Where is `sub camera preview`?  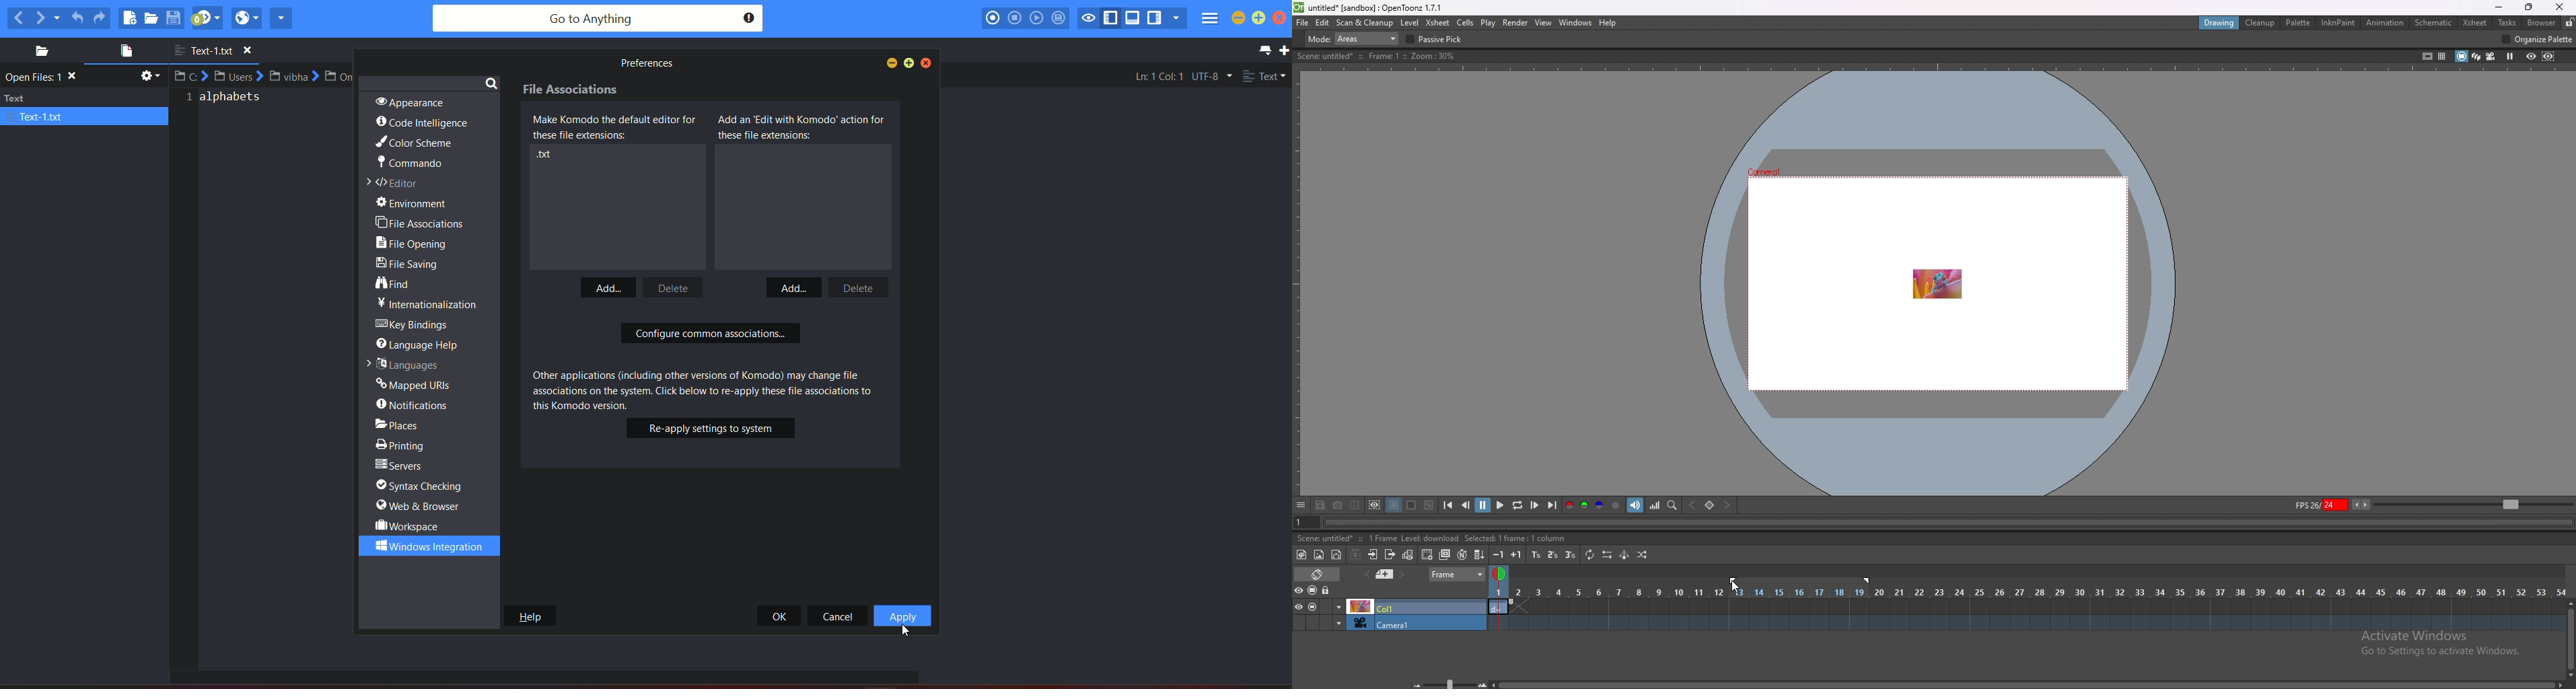
sub camera preview is located at coordinates (2550, 57).